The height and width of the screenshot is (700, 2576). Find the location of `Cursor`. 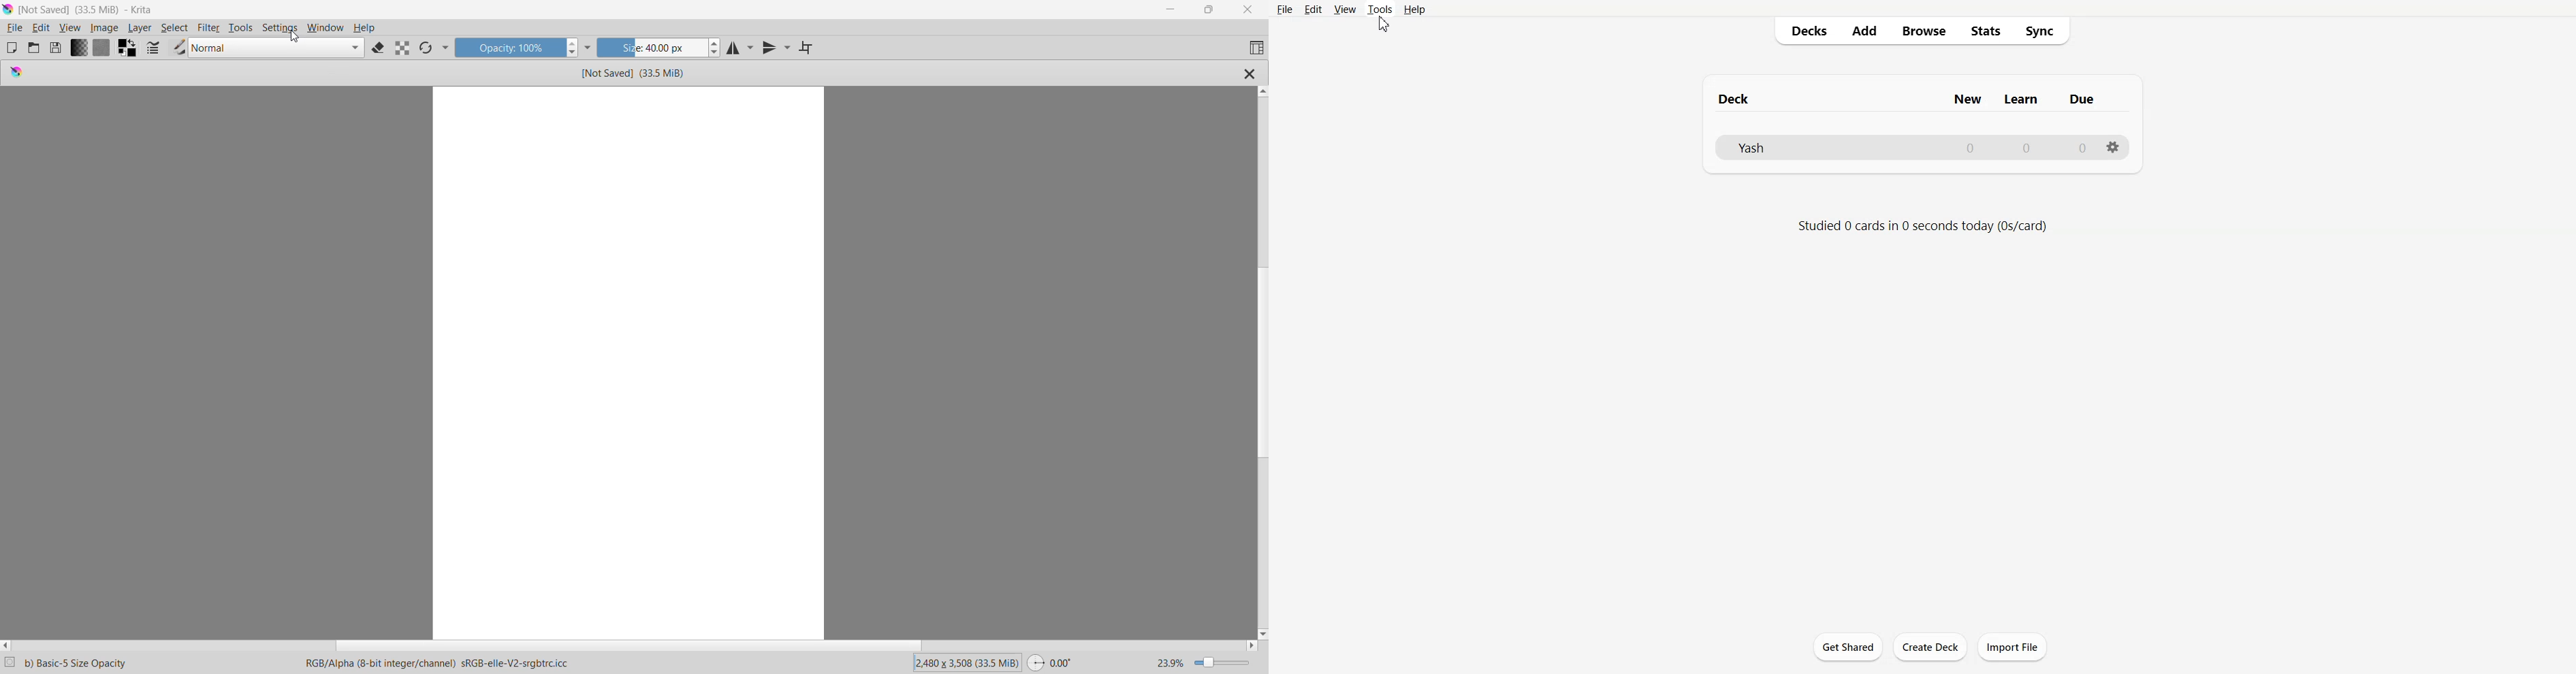

Cursor is located at coordinates (1384, 24).